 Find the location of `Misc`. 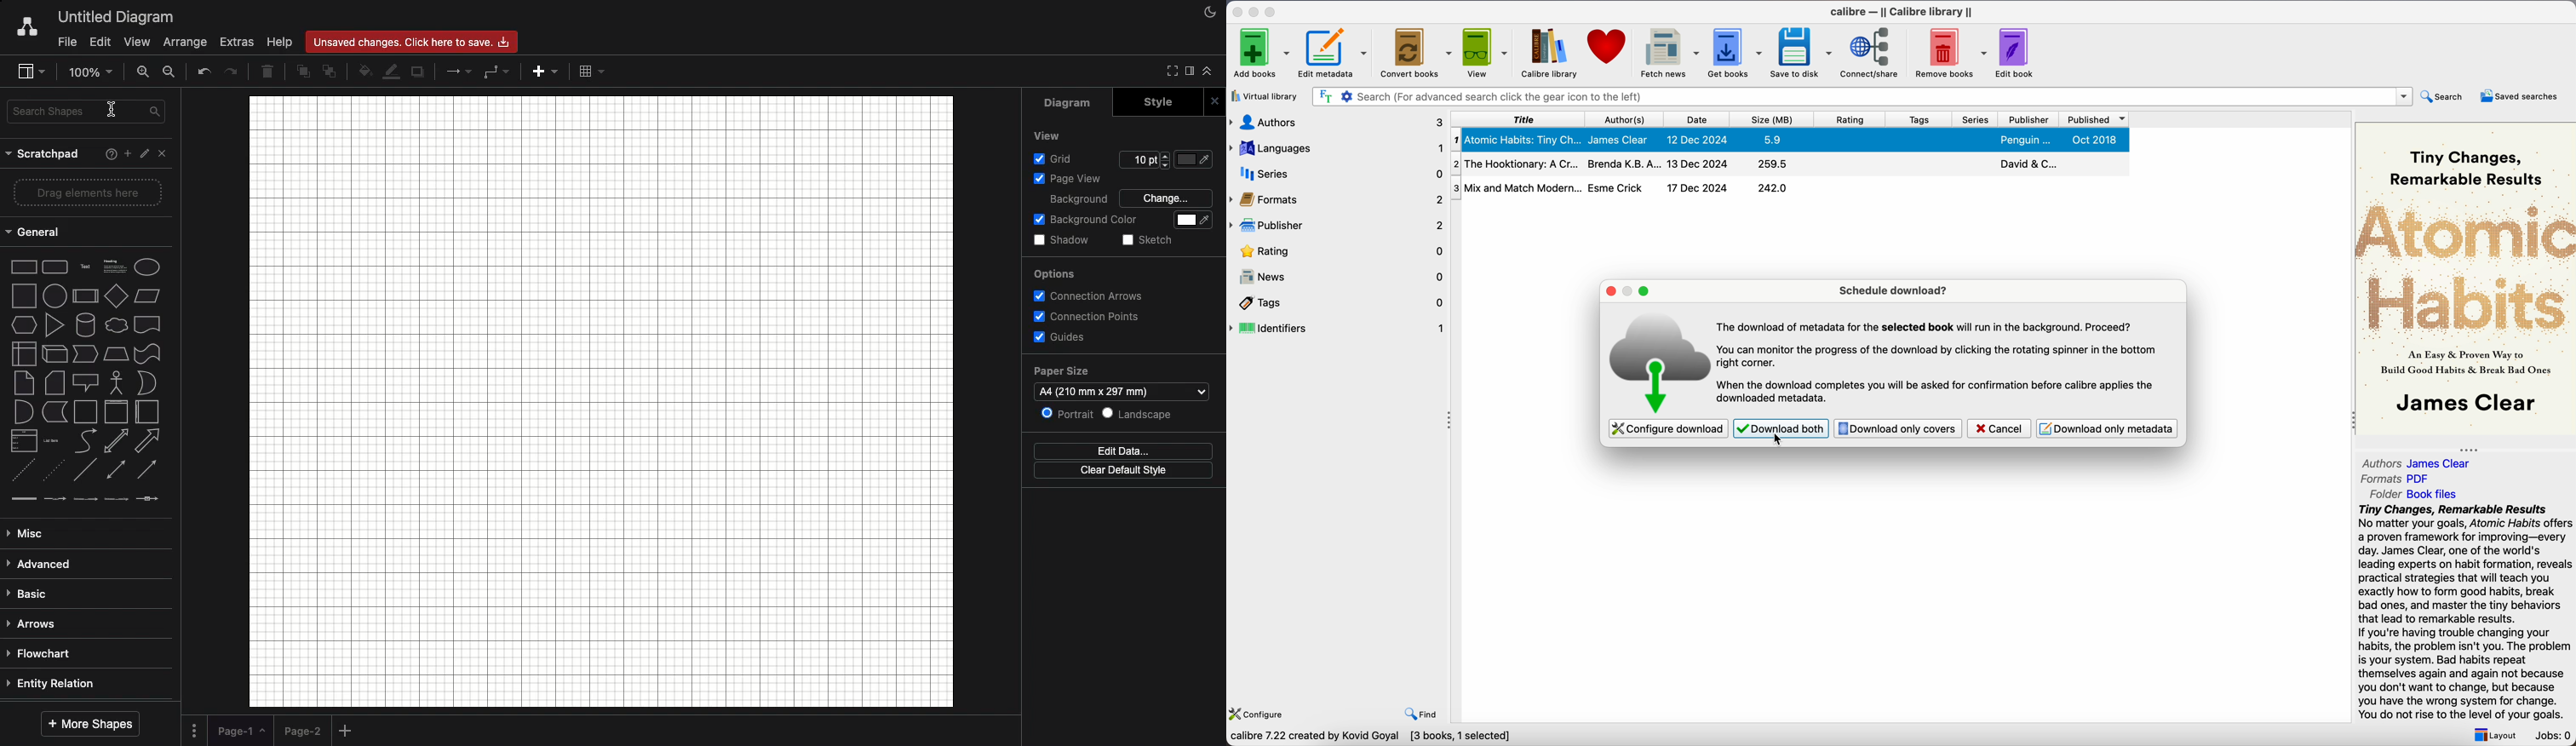

Misc is located at coordinates (30, 535).